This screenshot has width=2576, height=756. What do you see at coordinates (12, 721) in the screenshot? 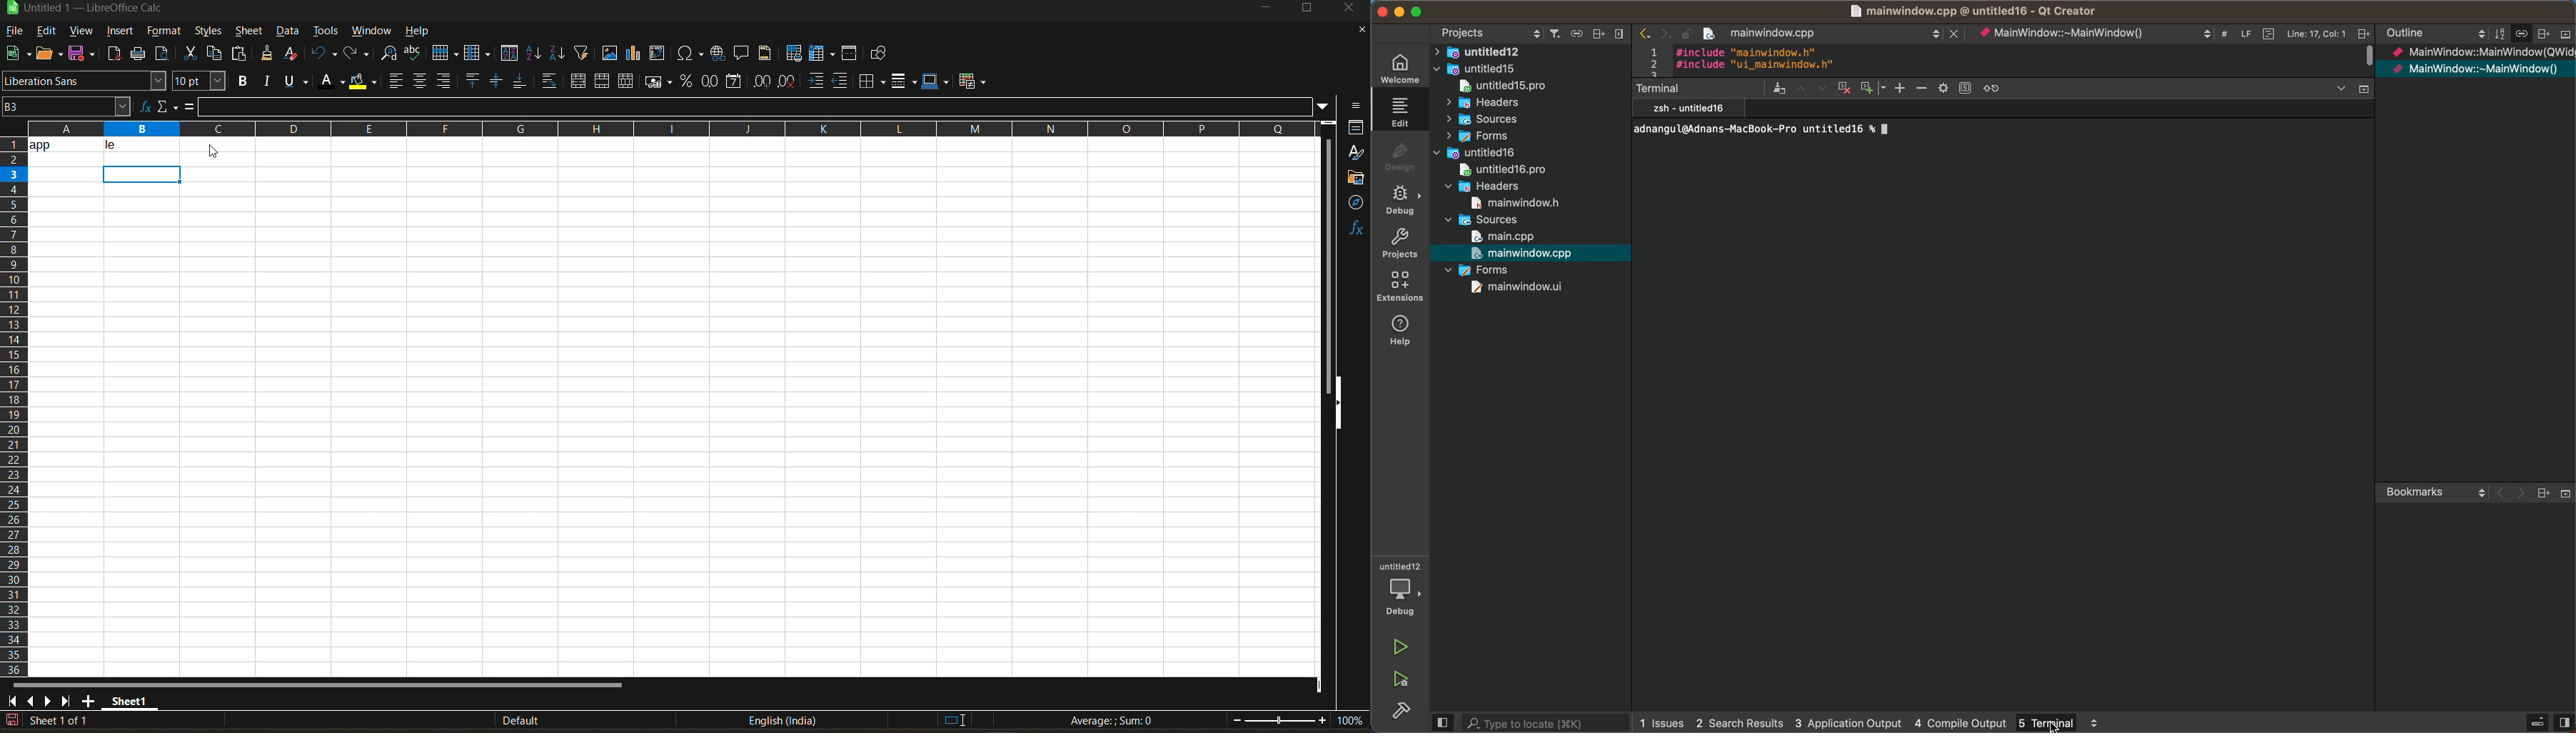
I see `click to save` at bounding box center [12, 721].